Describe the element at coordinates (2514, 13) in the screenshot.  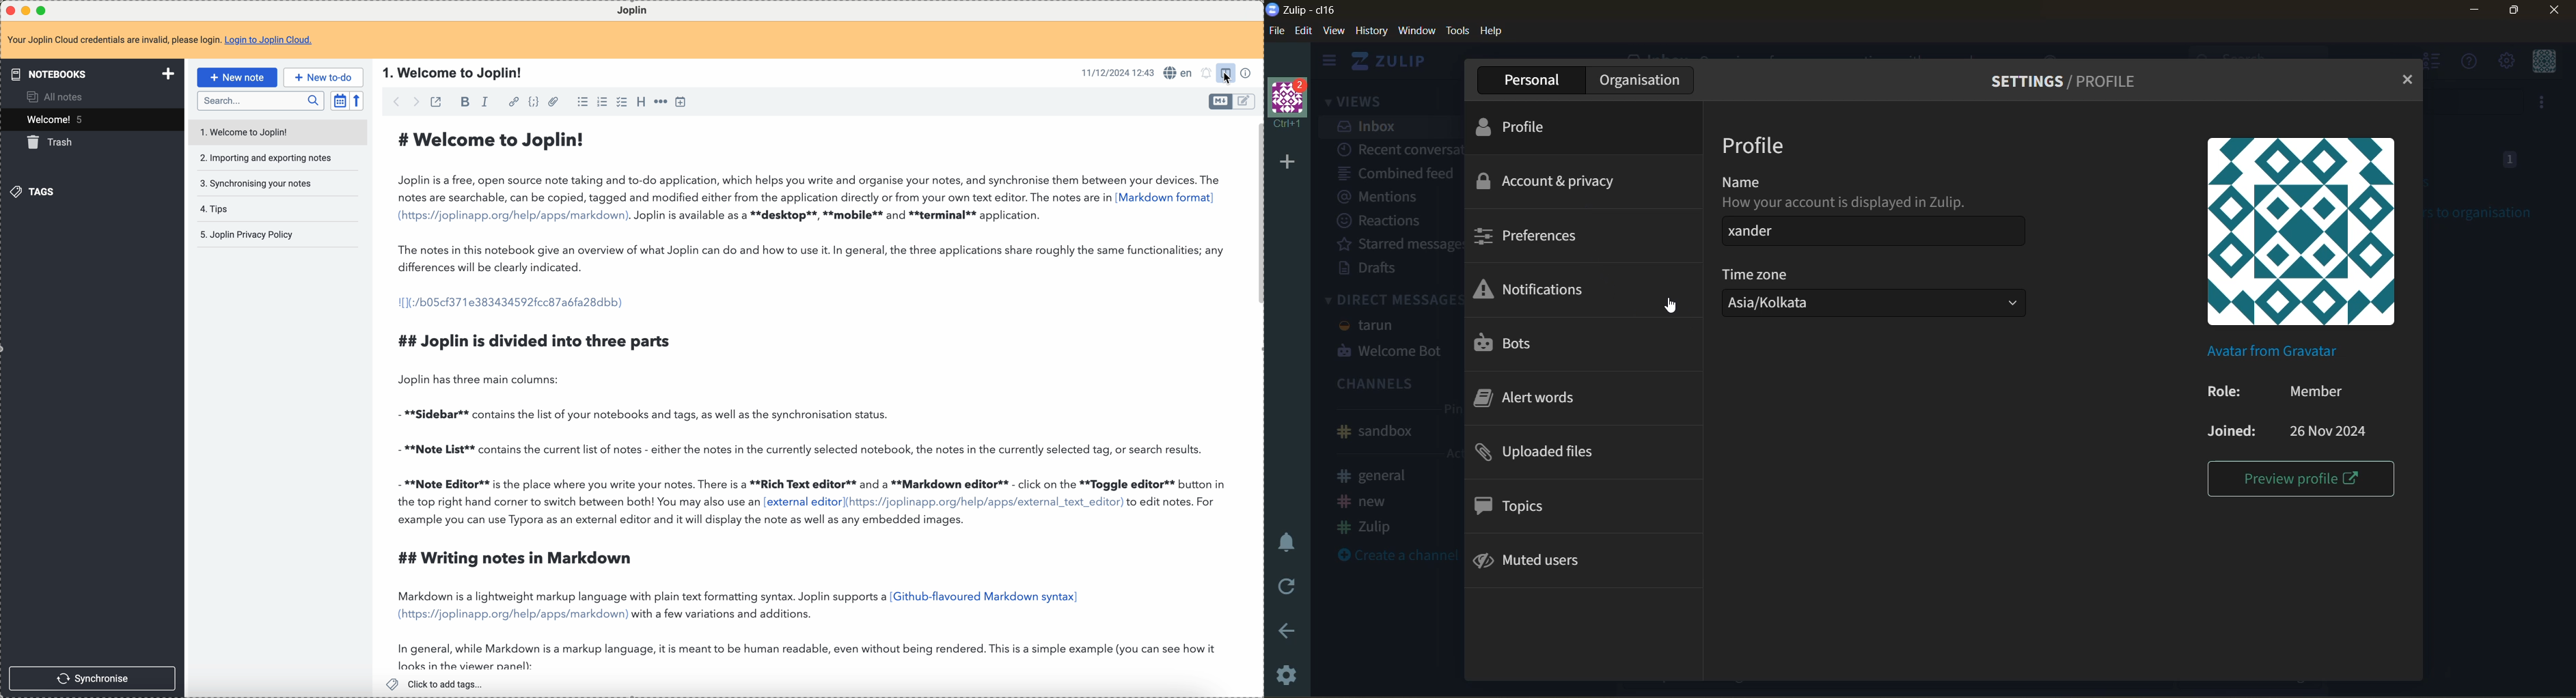
I see `maximize` at that location.